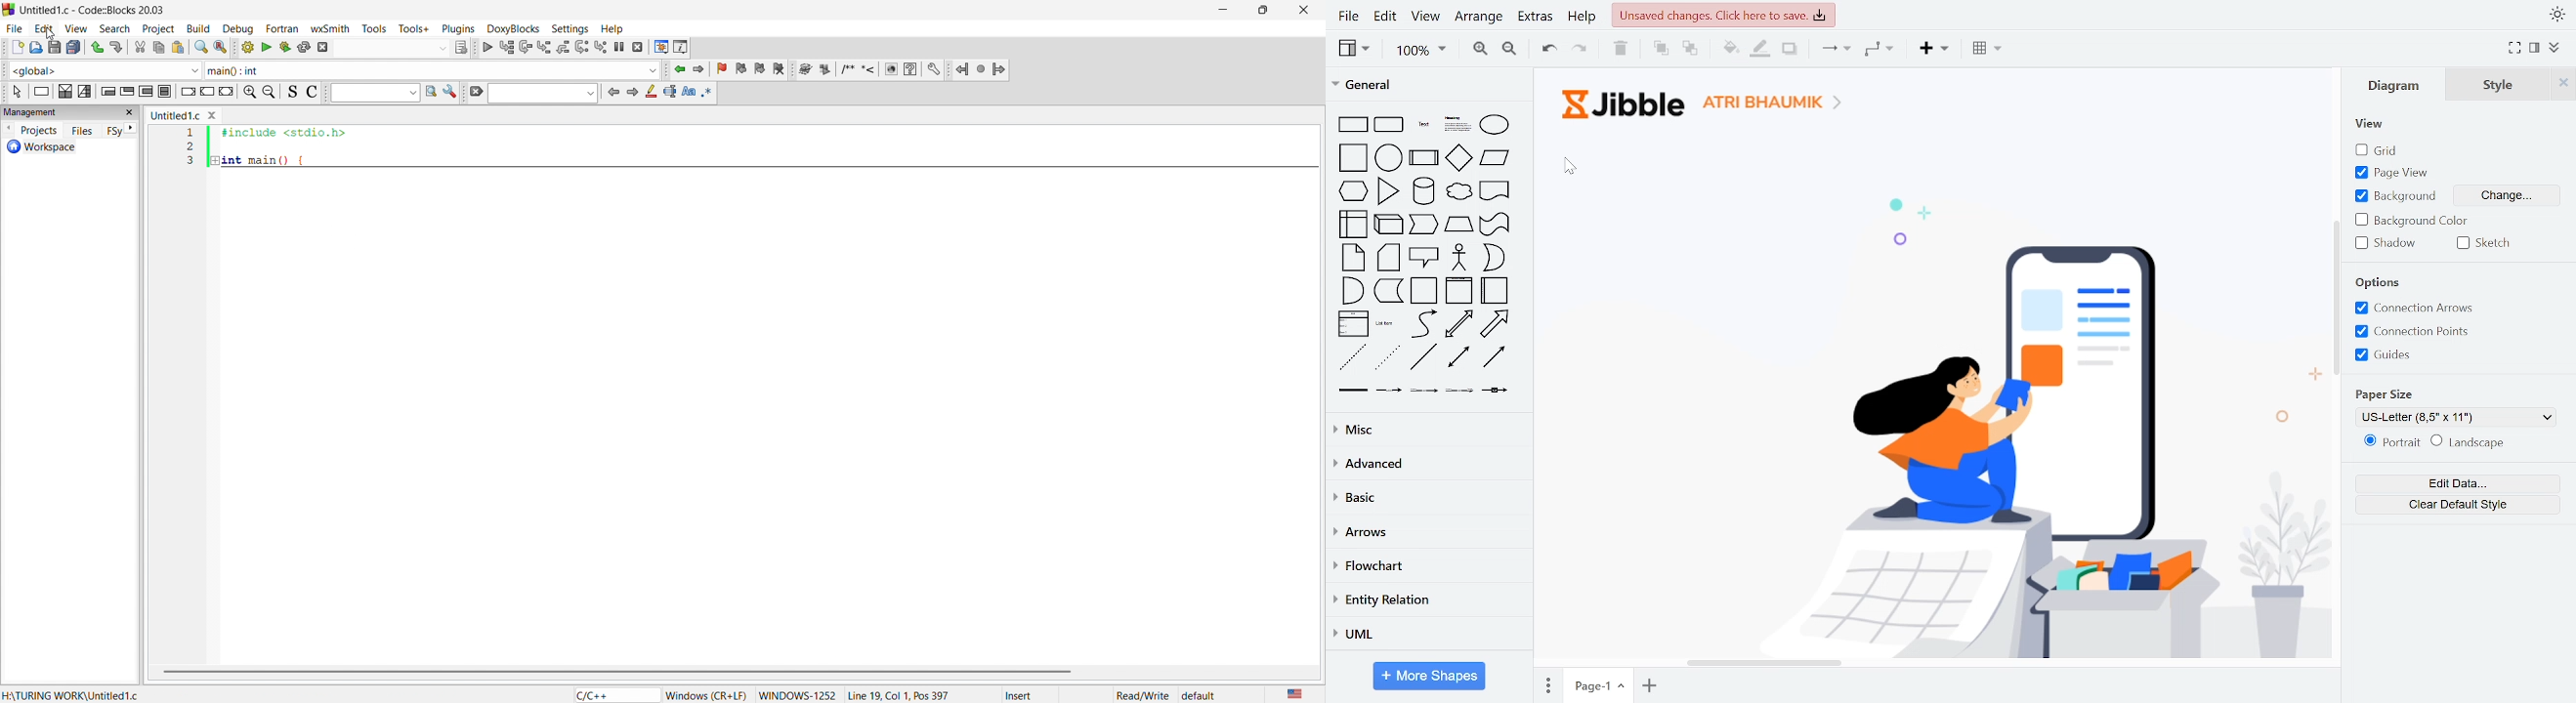  Describe the element at coordinates (1456, 157) in the screenshot. I see `general shapes` at that location.